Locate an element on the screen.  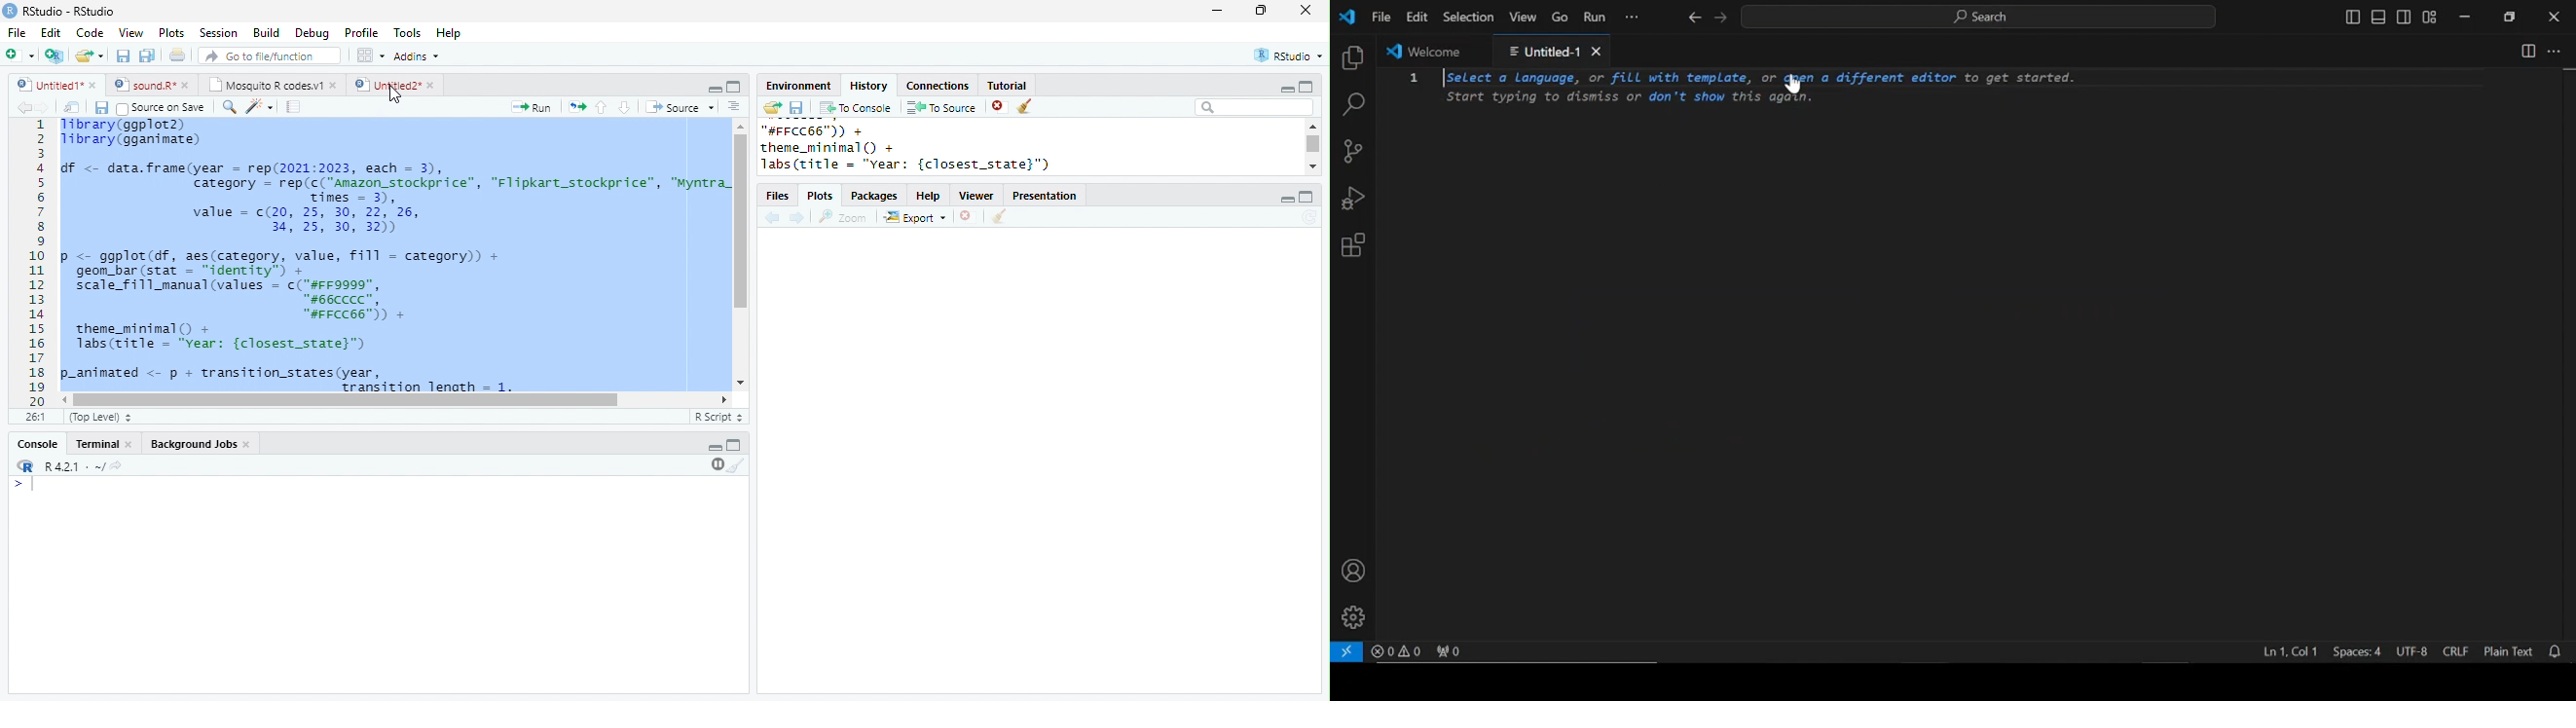
print is located at coordinates (176, 55).